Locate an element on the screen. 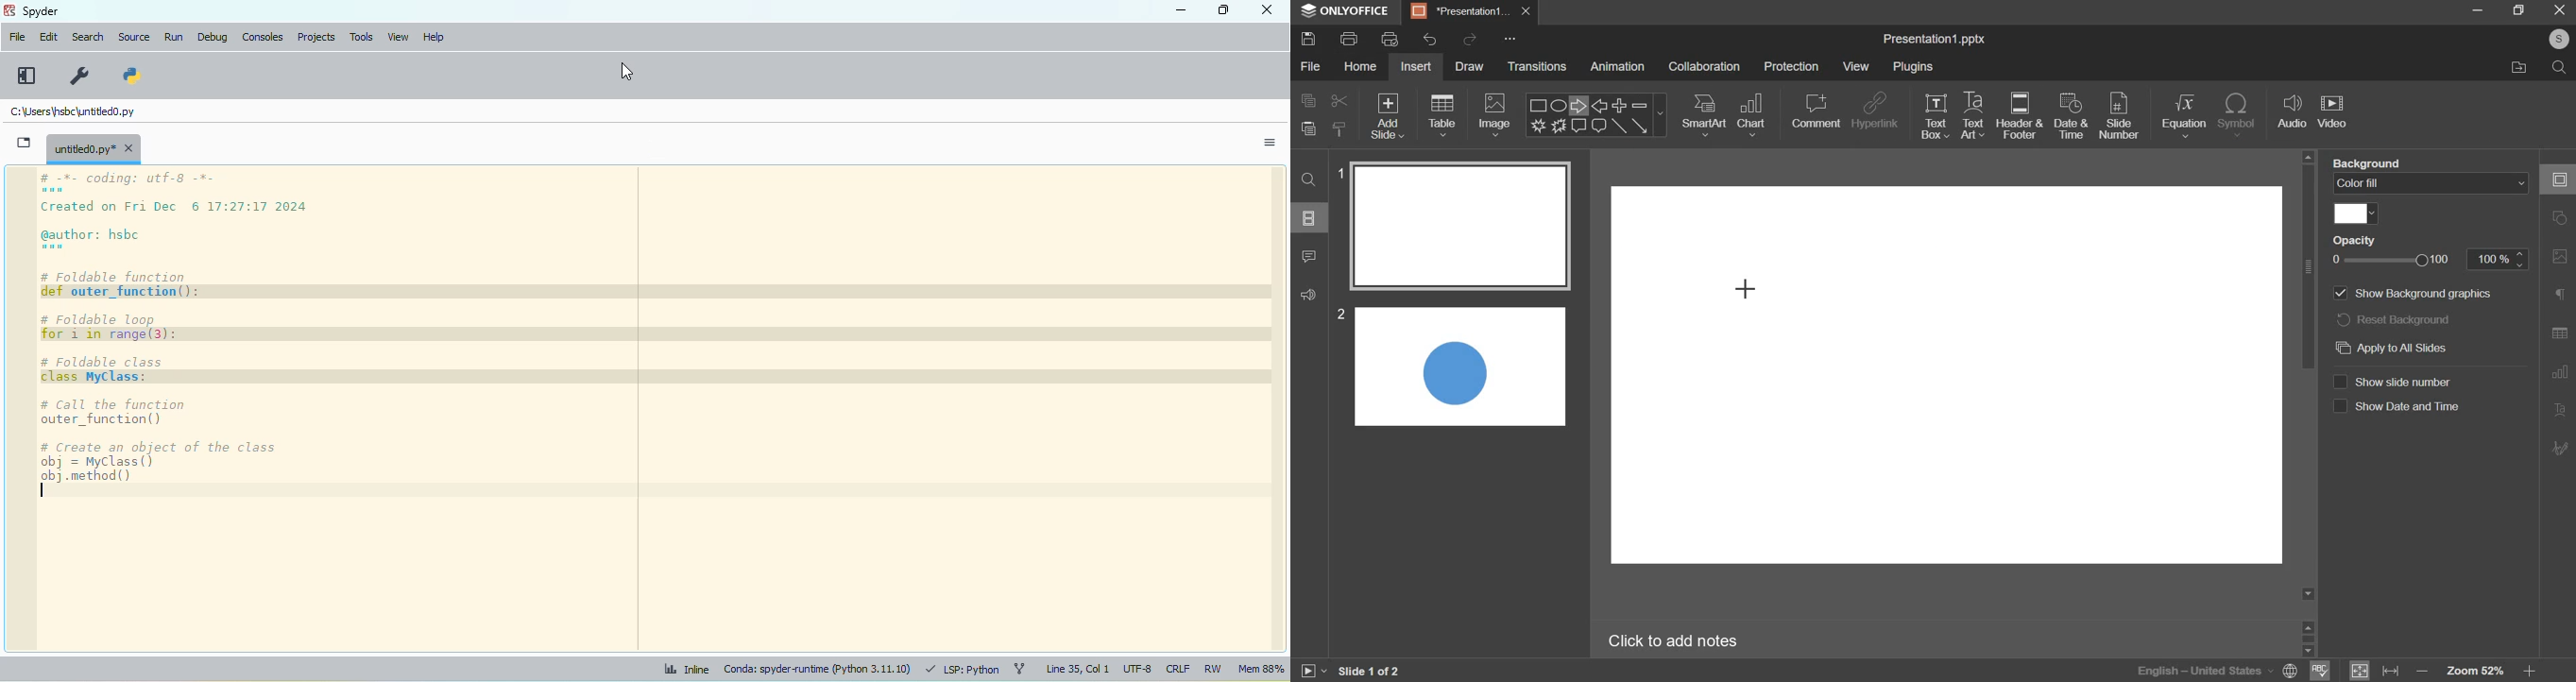 The image size is (2576, 700). Cursor is located at coordinates (1749, 293).